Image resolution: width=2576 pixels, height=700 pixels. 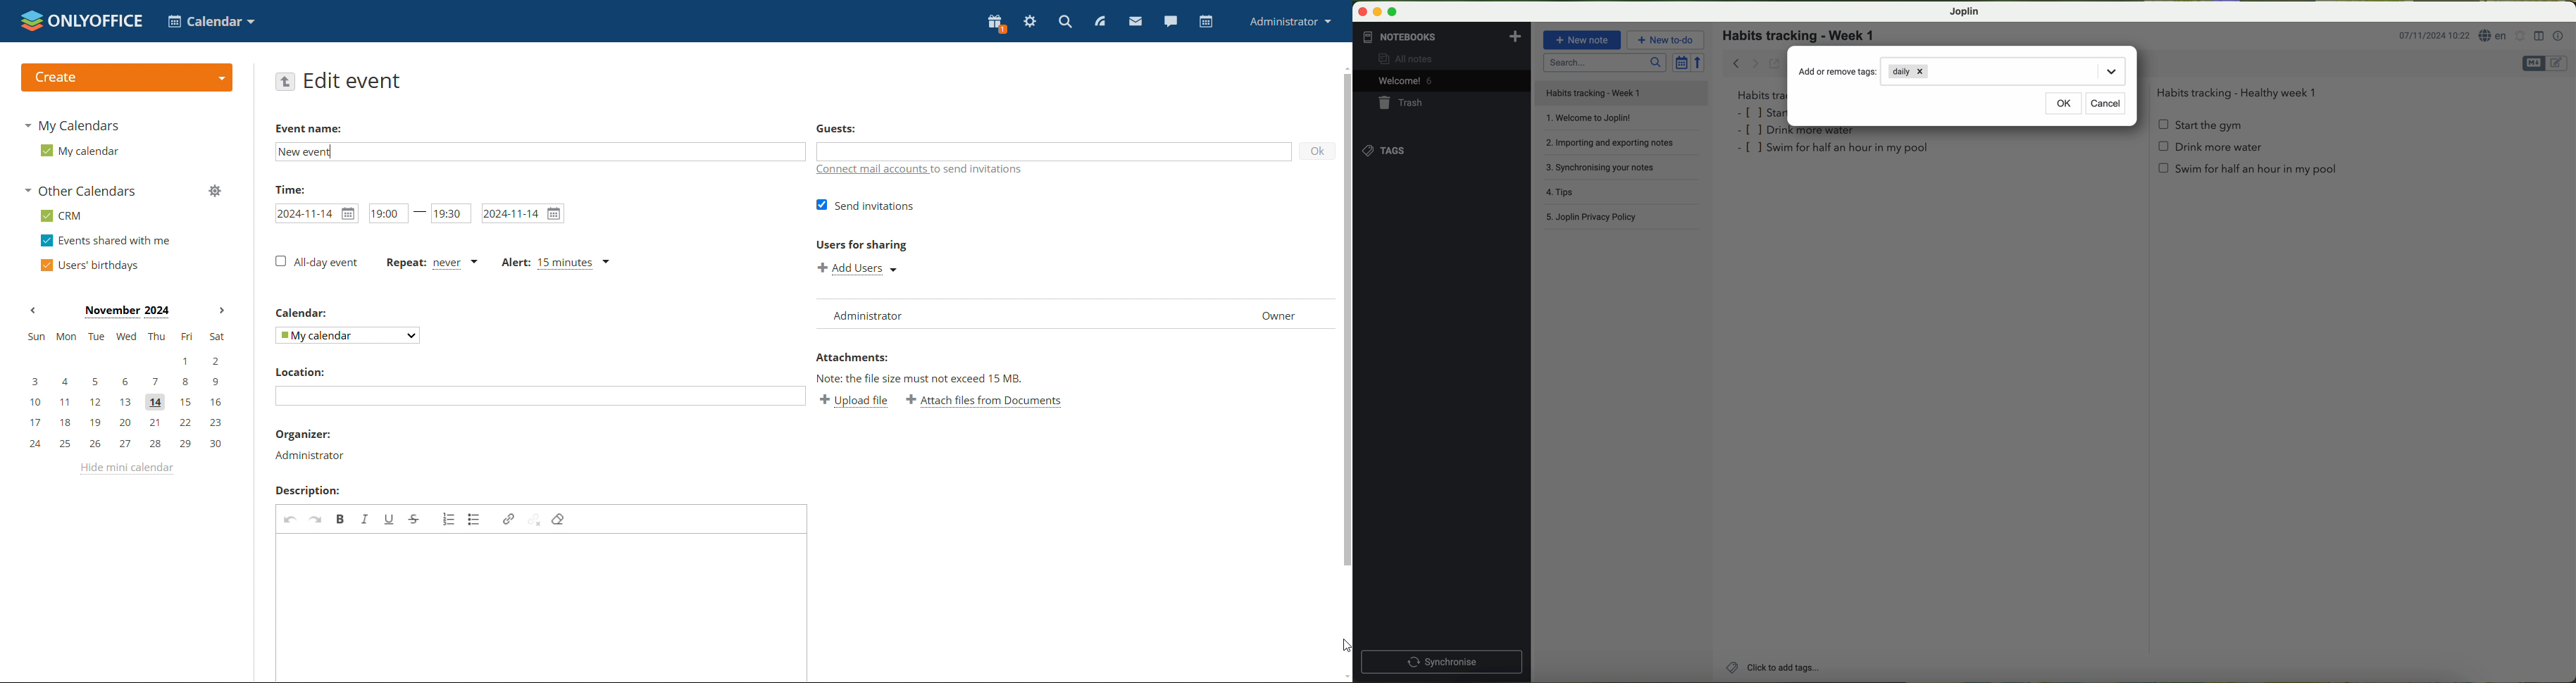 What do you see at coordinates (2250, 172) in the screenshot?
I see `swim for half an hour in my pool` at bounding box center [2250, 172].